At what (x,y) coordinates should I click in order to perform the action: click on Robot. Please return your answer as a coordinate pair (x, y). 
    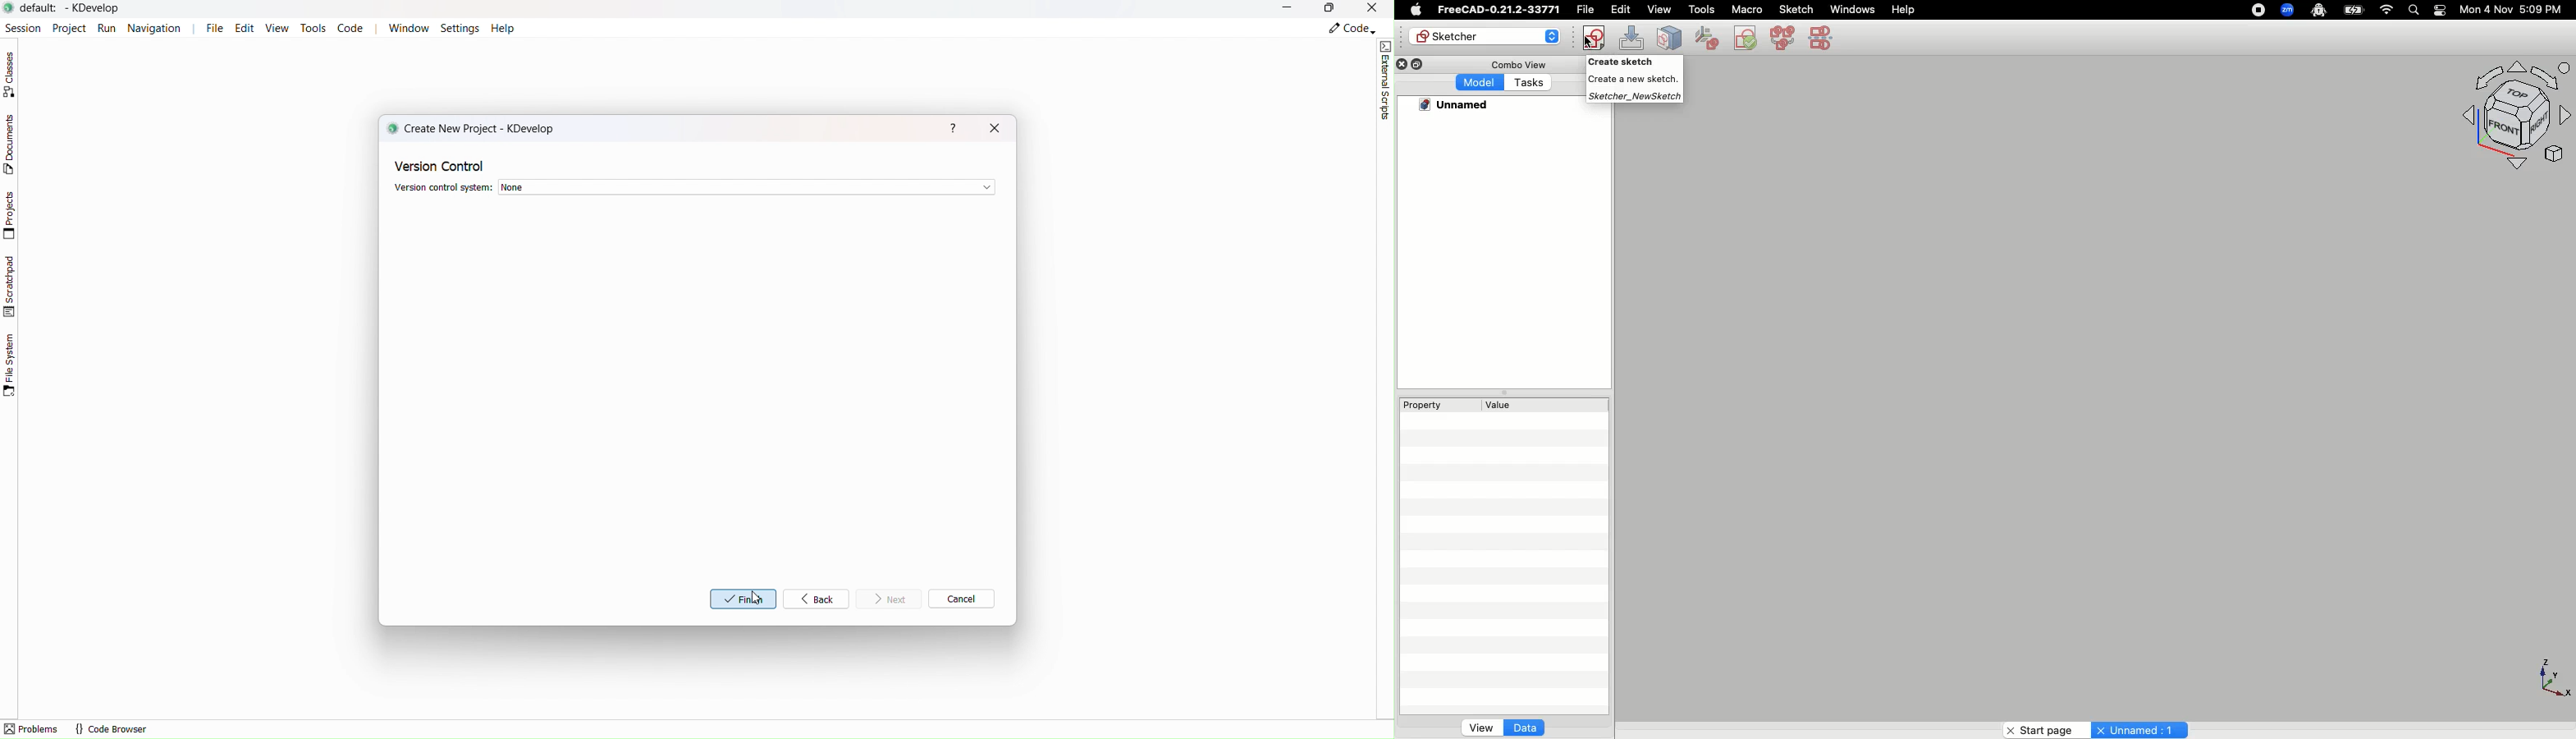
    Looking at the image, I should click on (2318, 11).